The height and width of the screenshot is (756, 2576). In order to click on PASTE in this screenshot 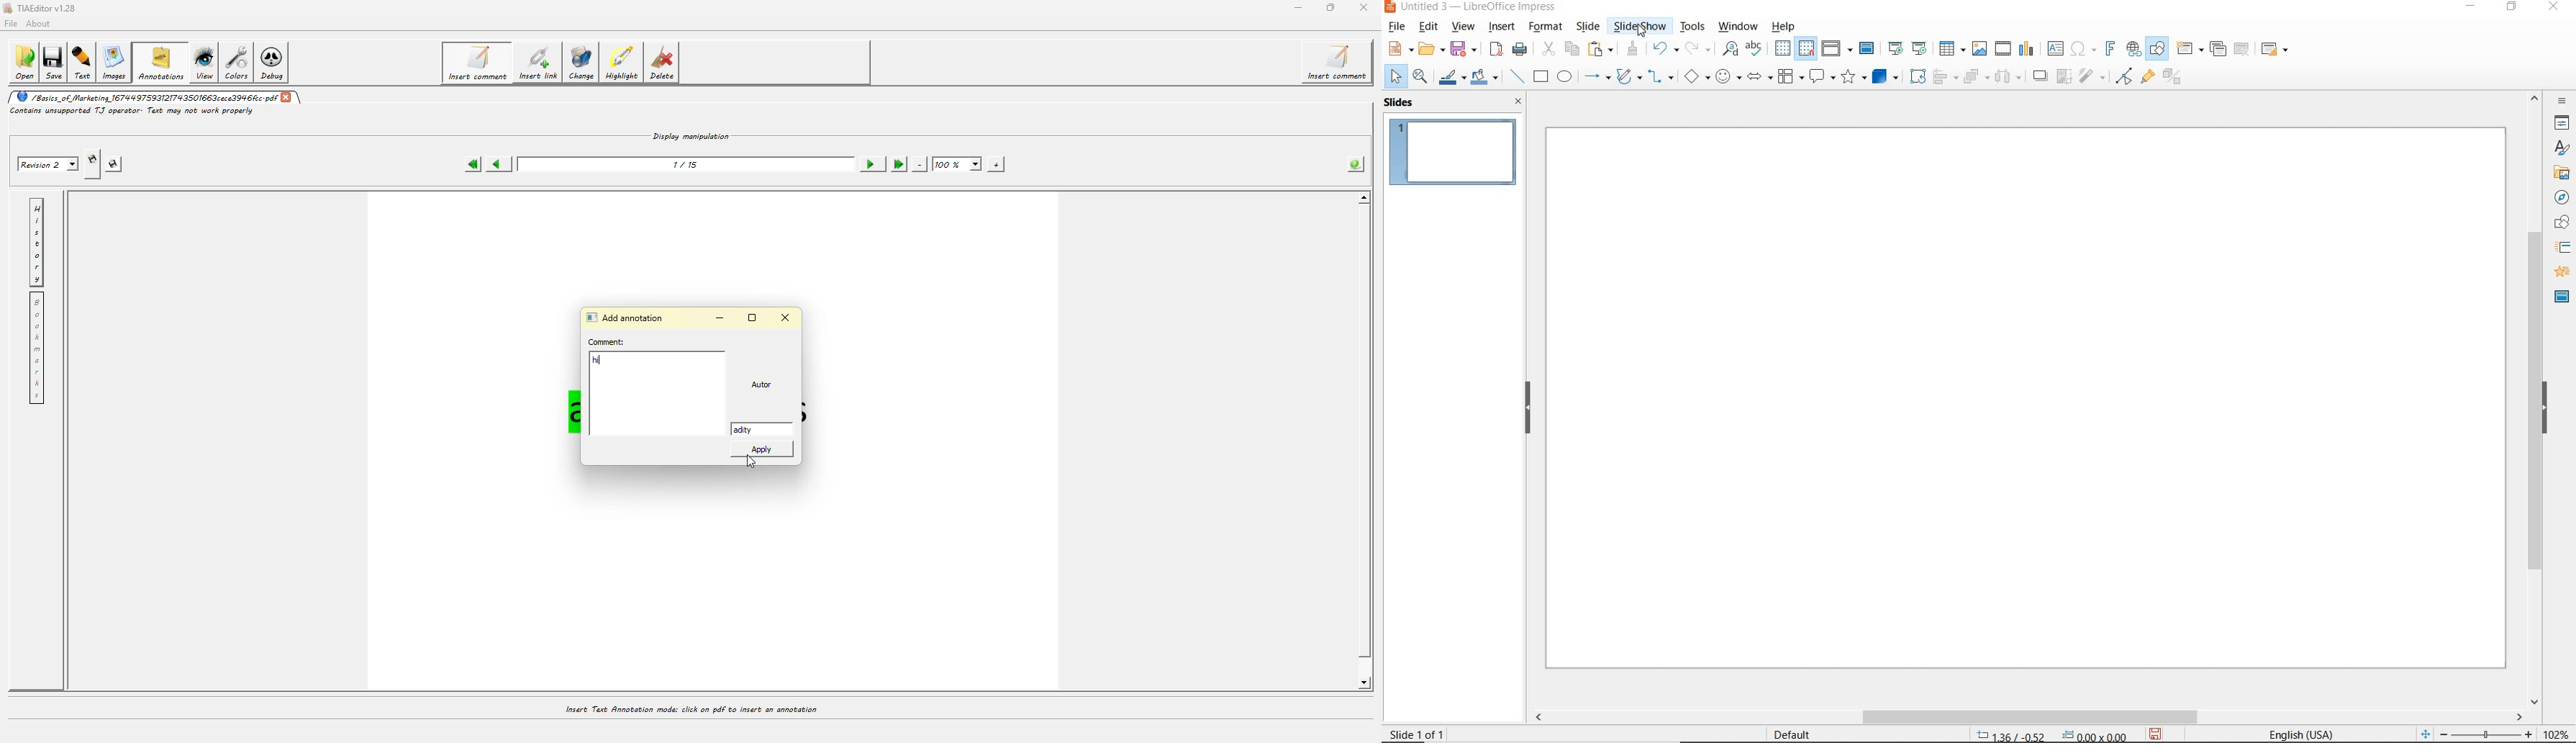, I will do `click(1600, 49)`.